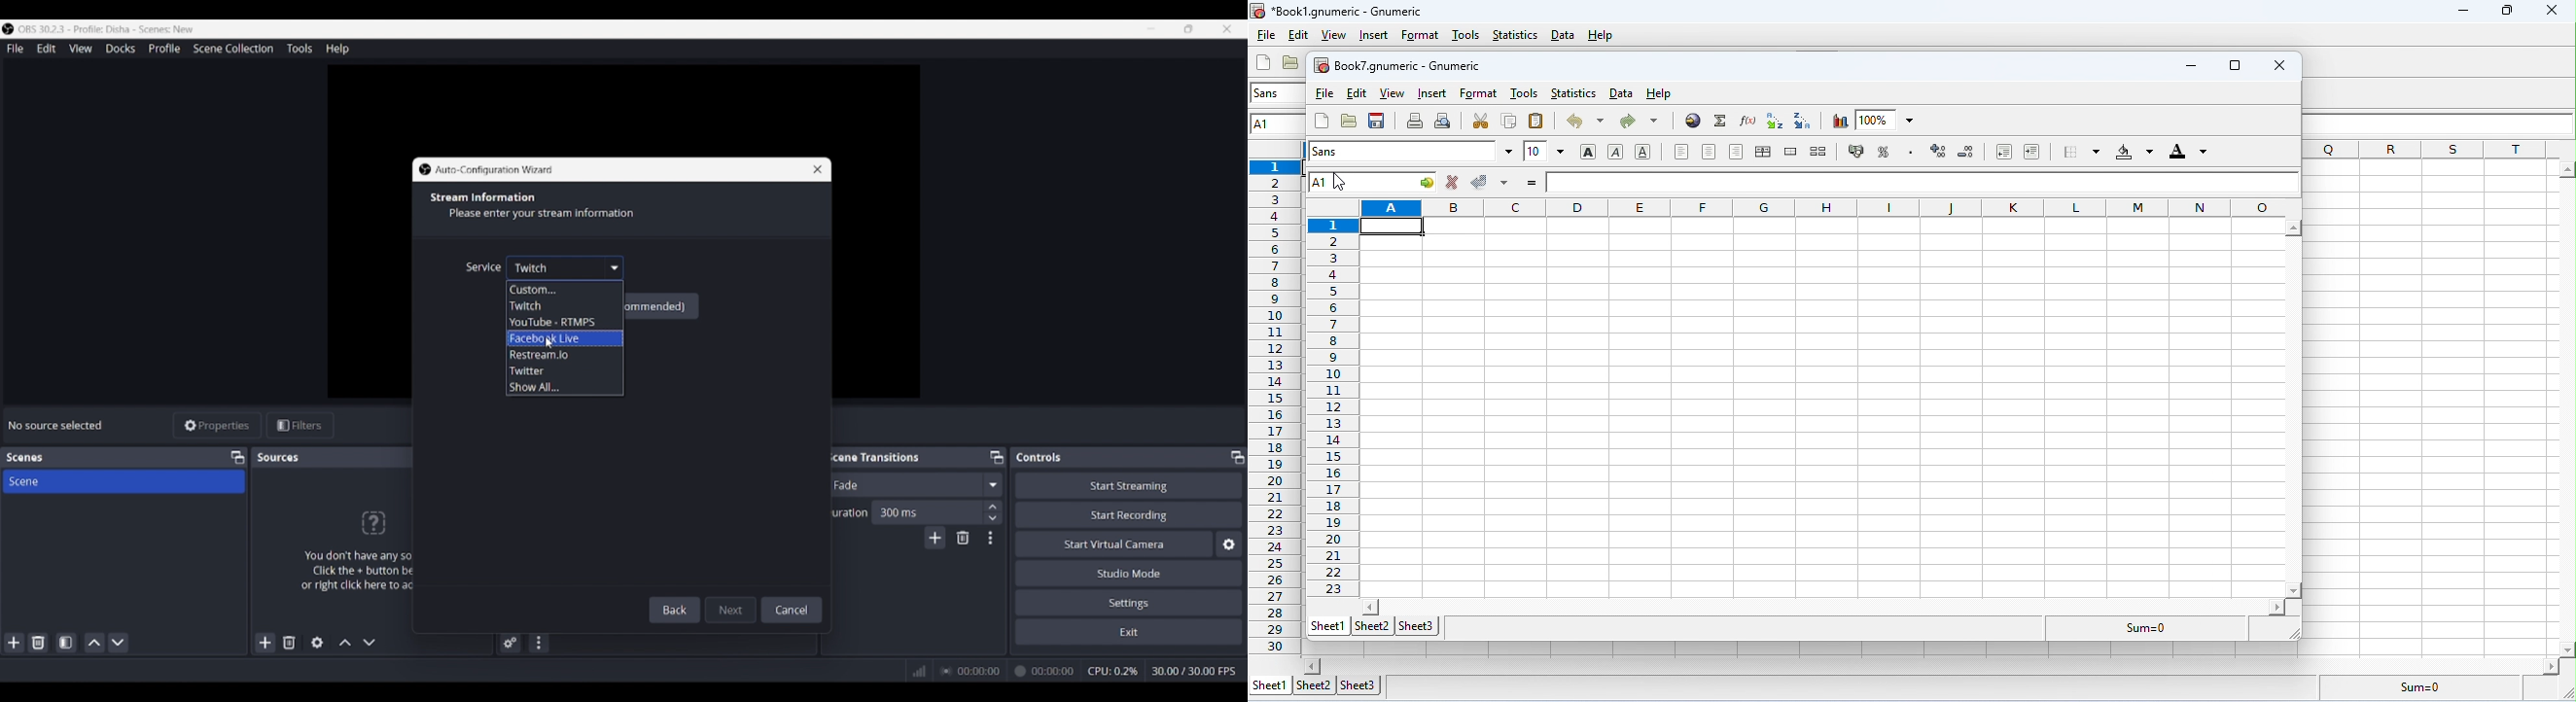  Describe the element at coordinates (38, 642) in the screenshot. I see `Delete selected scene` at that location.